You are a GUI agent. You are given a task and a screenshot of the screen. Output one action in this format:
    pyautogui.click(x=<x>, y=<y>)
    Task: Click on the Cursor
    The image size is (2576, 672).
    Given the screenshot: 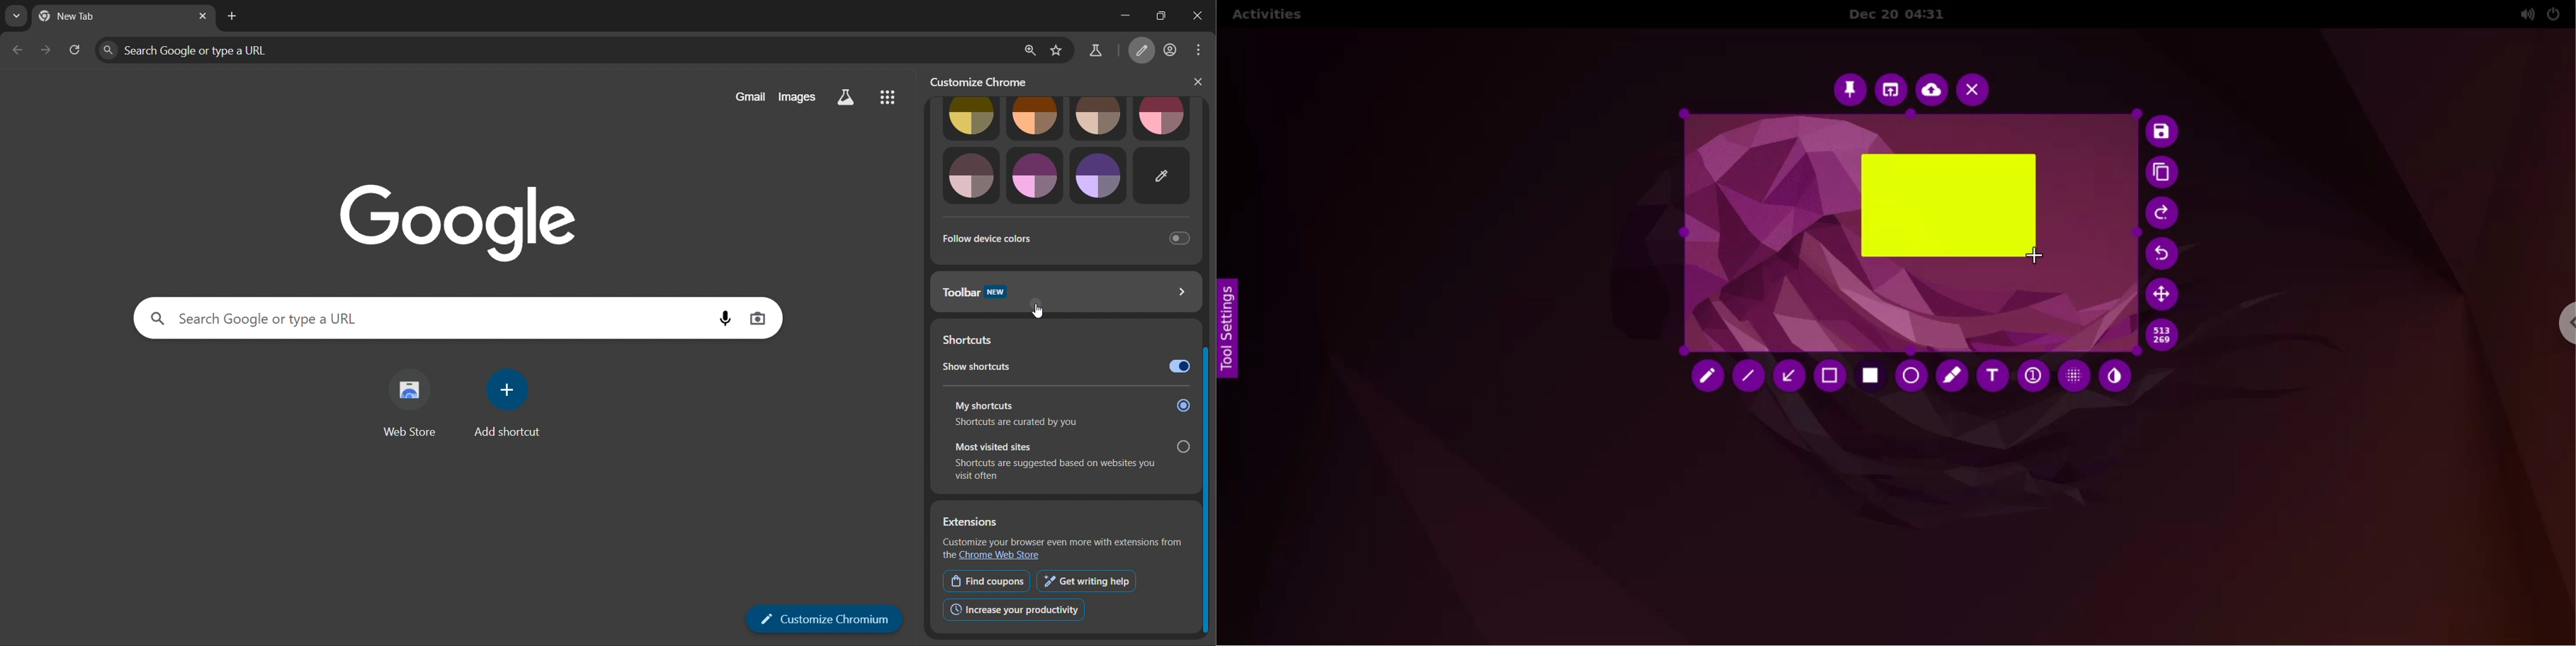 What is the action you would take?
    pyautogui.click(x=1038, y=312)
    